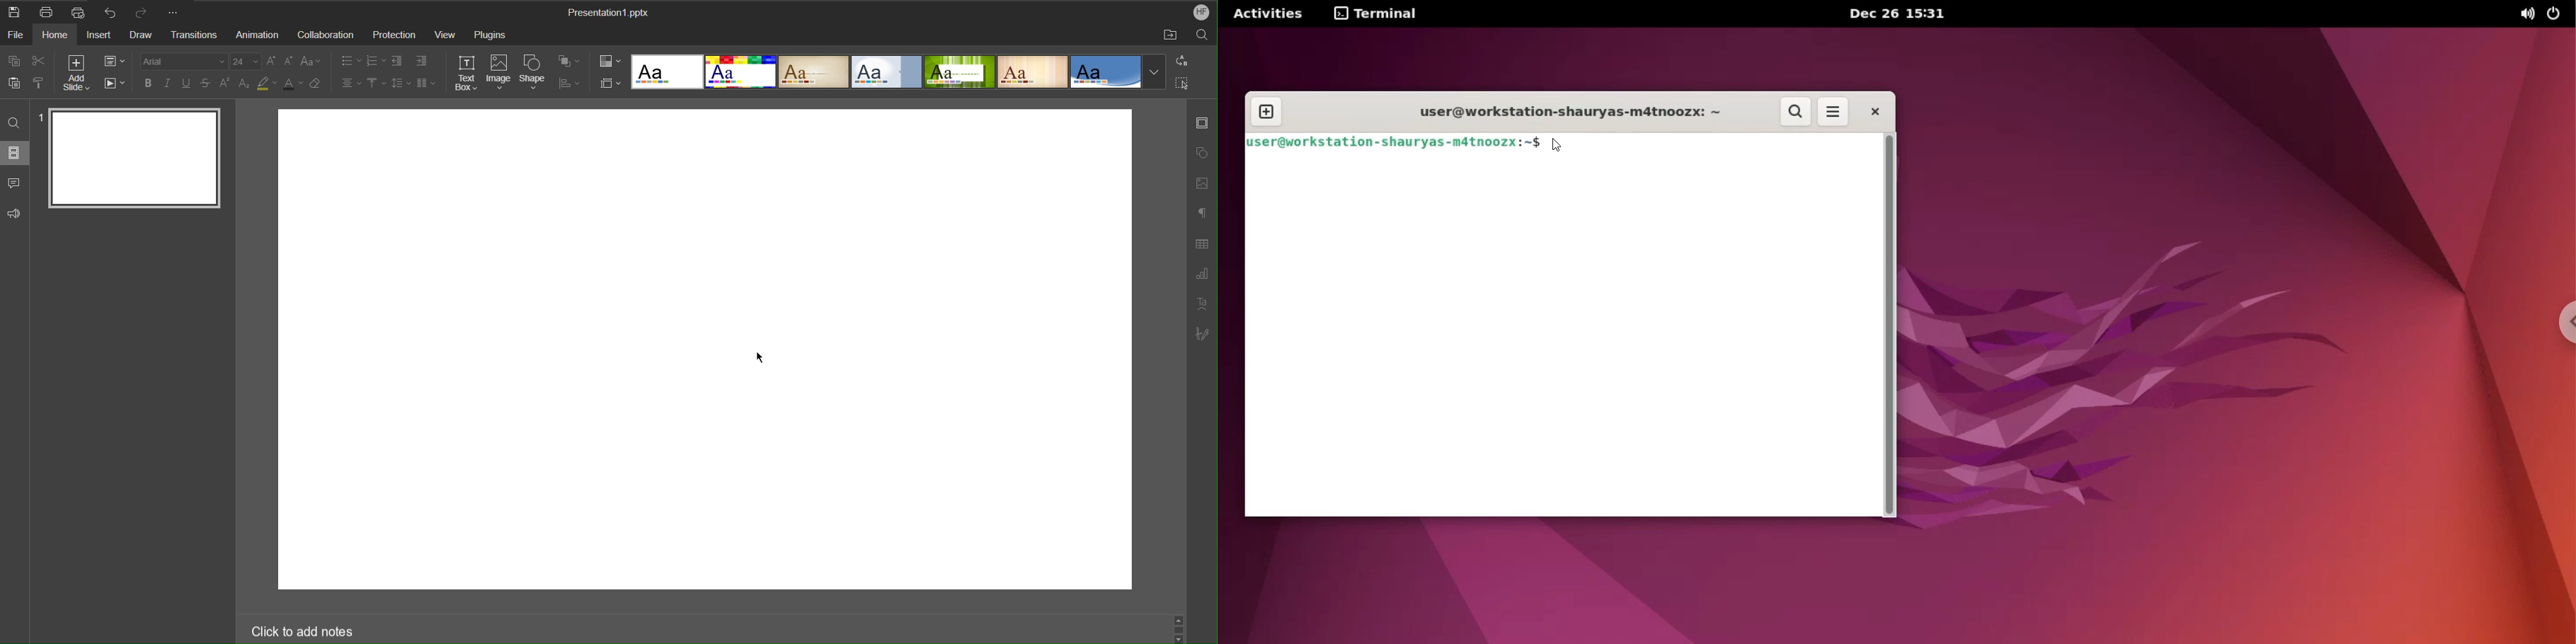 The height and width of the screenshot is (644, 2576). I want to click on Protection, so click(396, 33).